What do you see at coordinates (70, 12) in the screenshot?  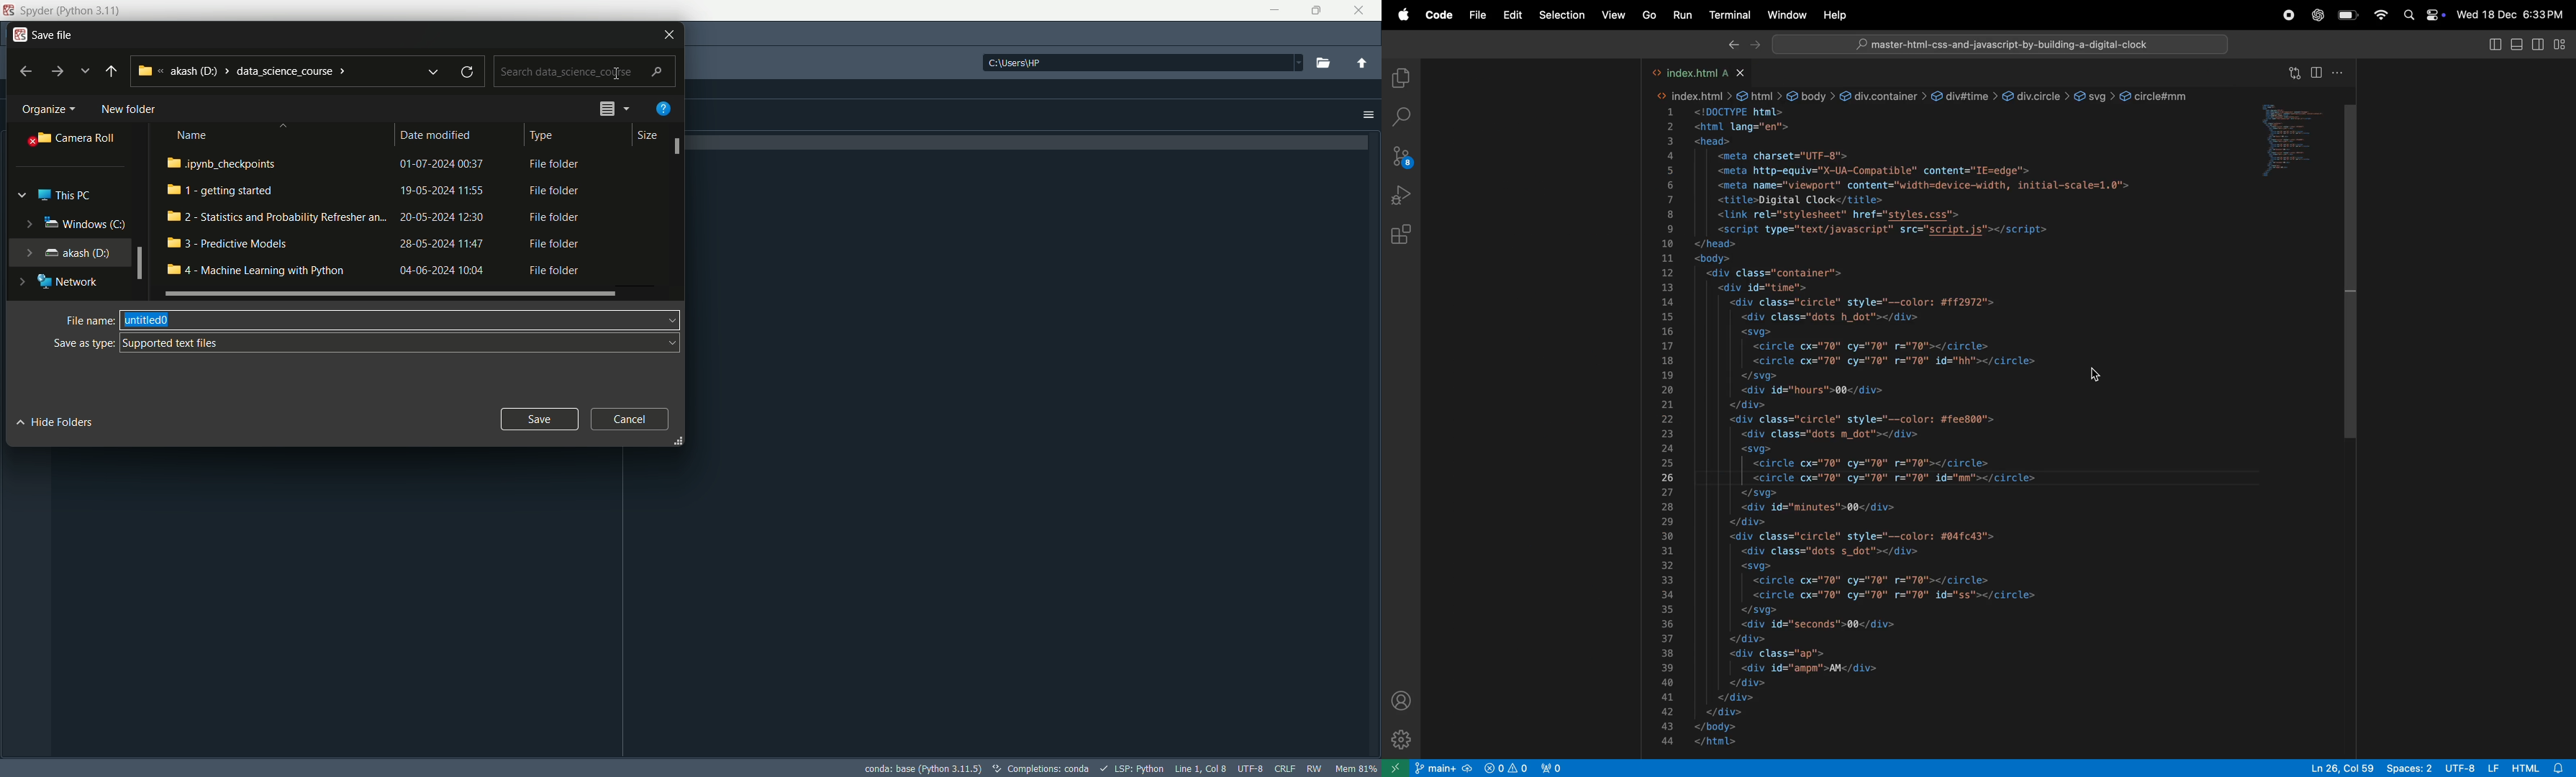 I see `spyder (Python 3.11)` at bounding box center [70, 12].